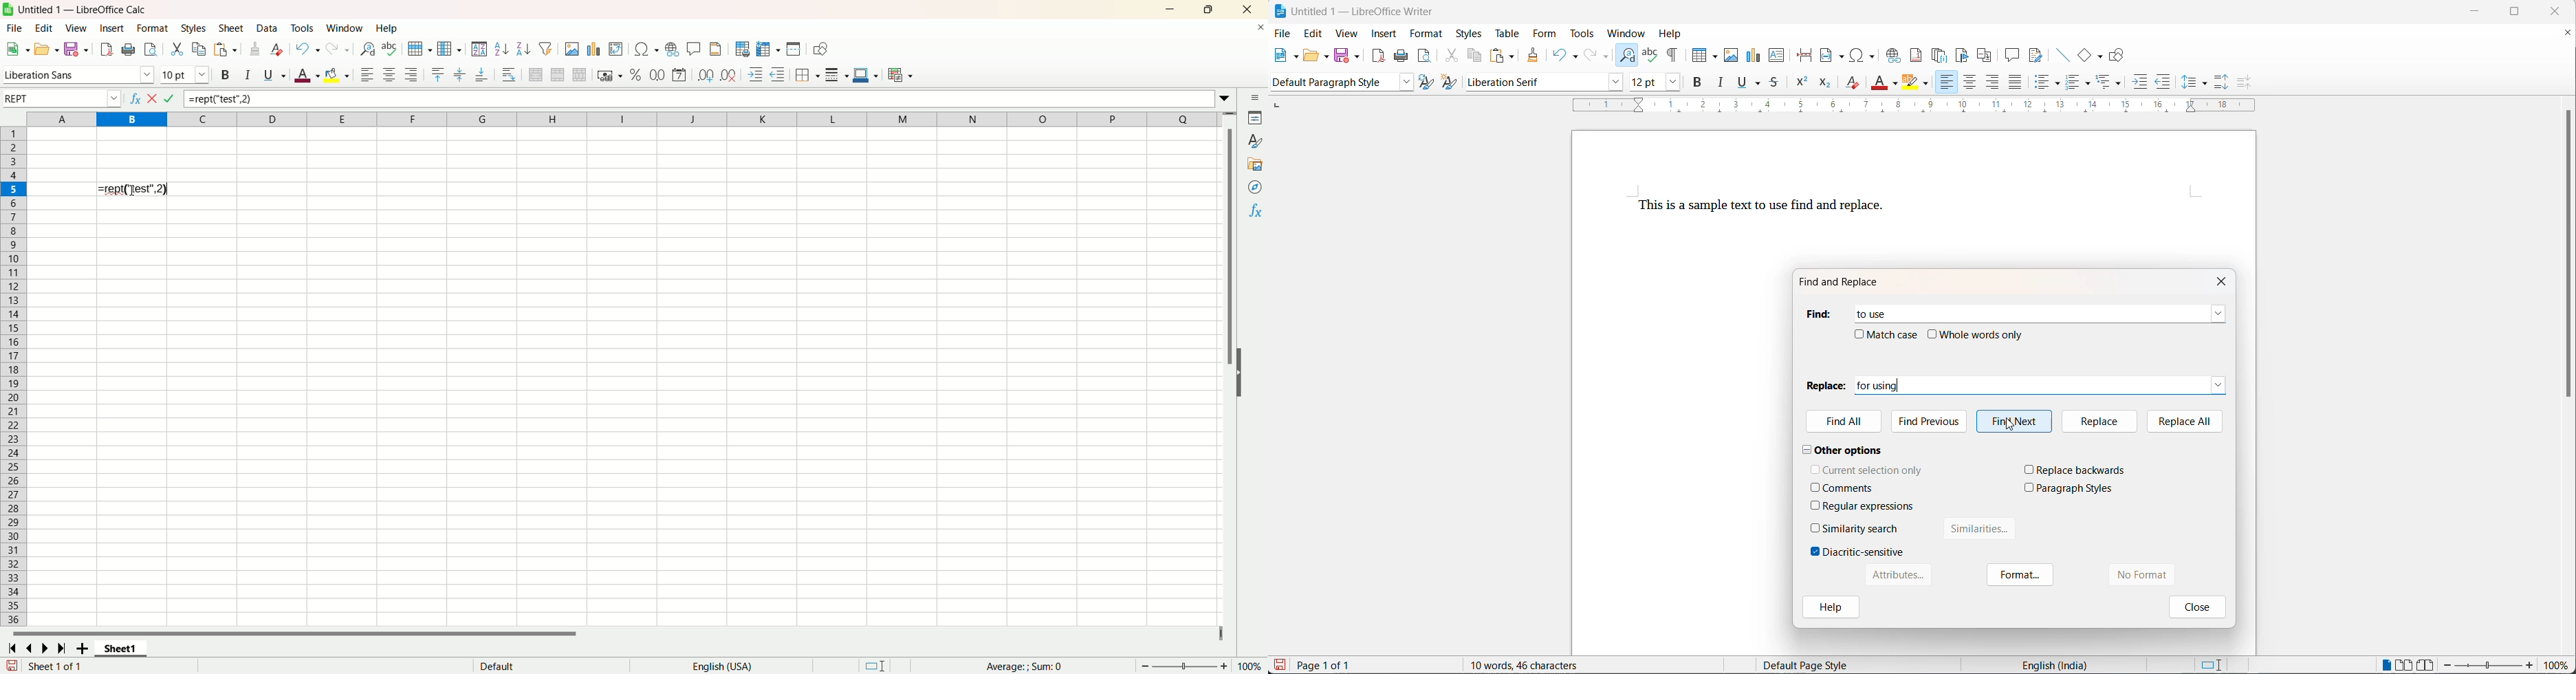 This screenshot has height=700, width=2576. What do you see at coordinates (706, 75) in the screenshot?
I see `add decimal place` at bounding box center [706, 75].